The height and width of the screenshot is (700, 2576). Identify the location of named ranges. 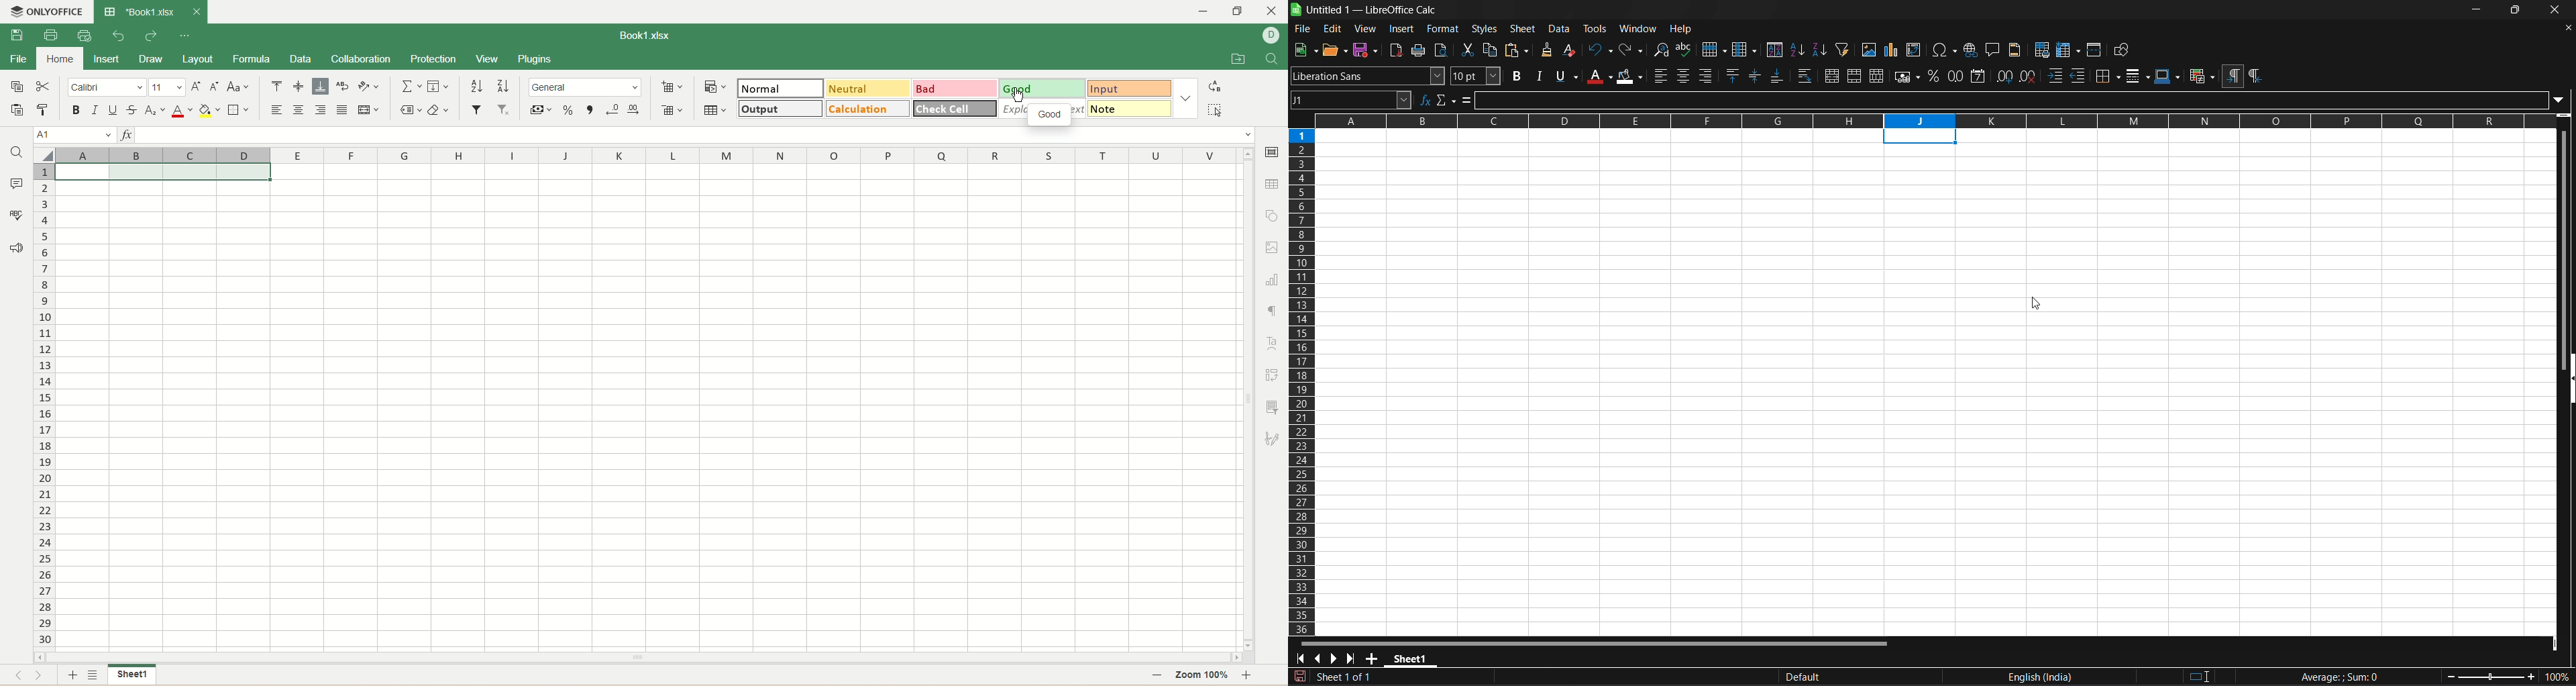
(411, 110).